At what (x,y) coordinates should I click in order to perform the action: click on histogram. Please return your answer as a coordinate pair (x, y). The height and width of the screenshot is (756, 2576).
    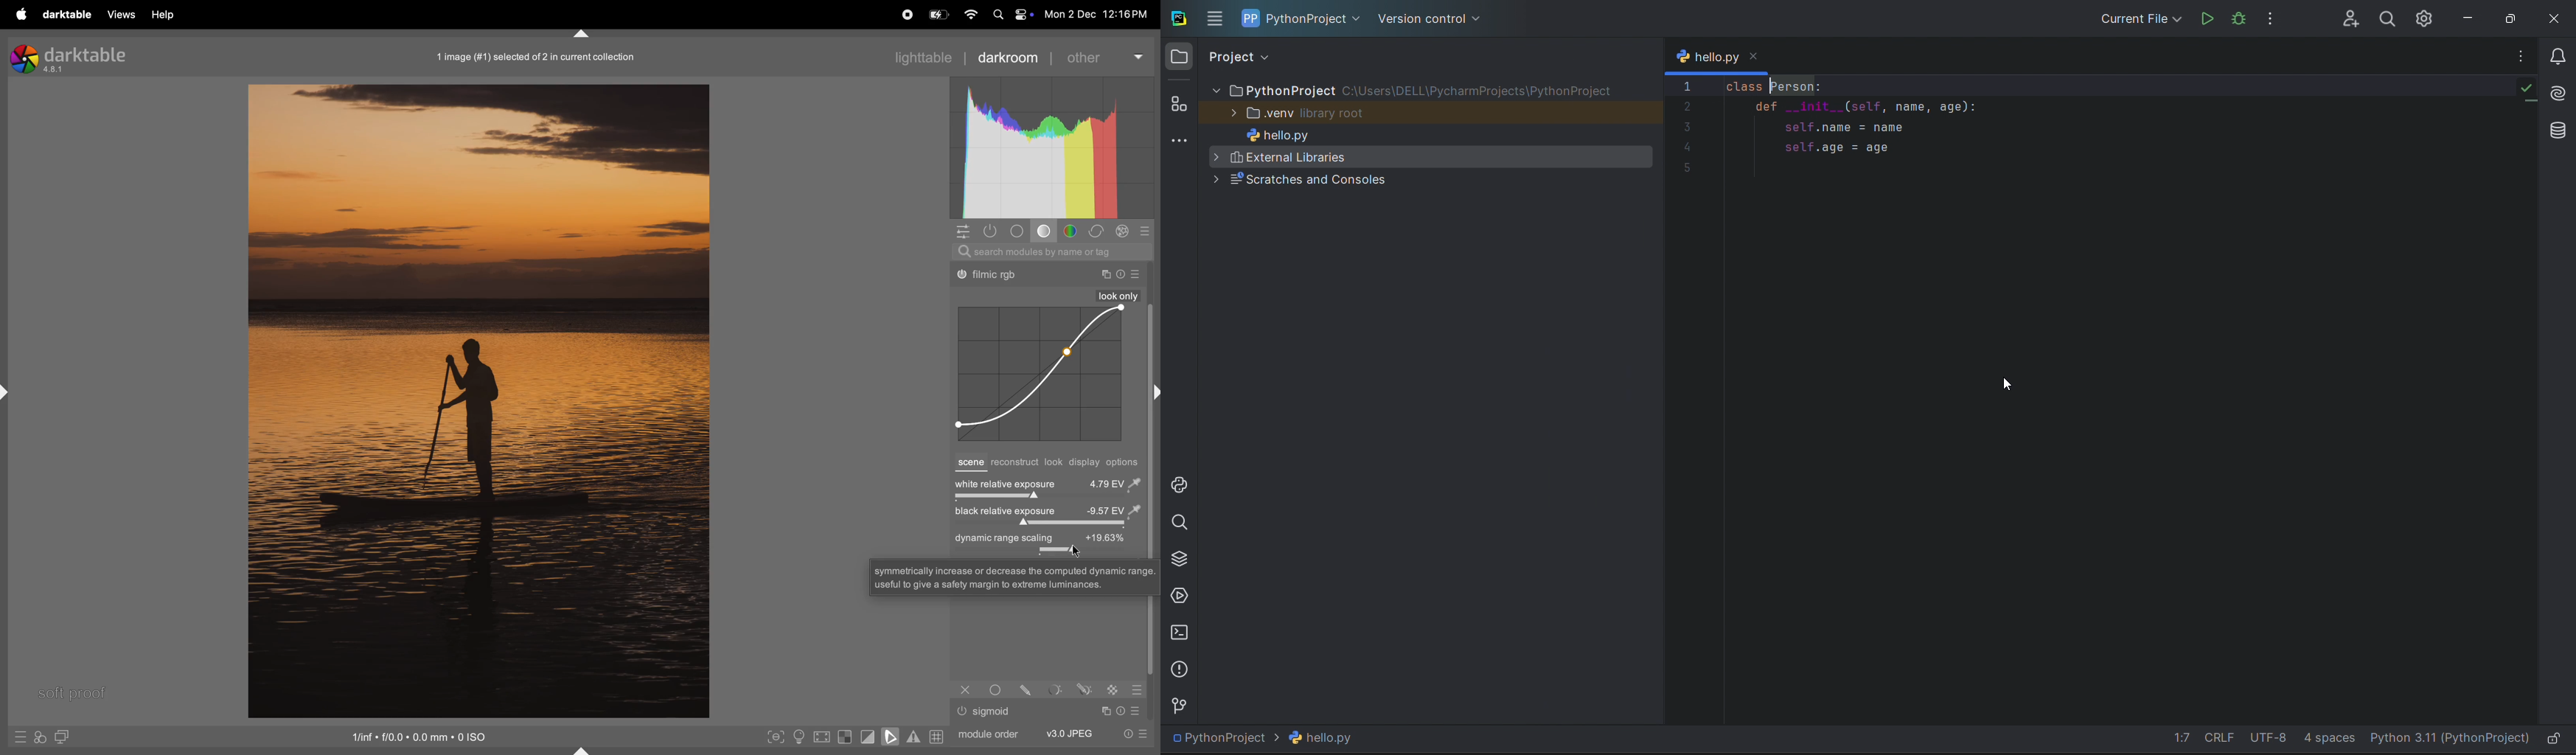
    Looking at the image, I should click on (1052, 148).